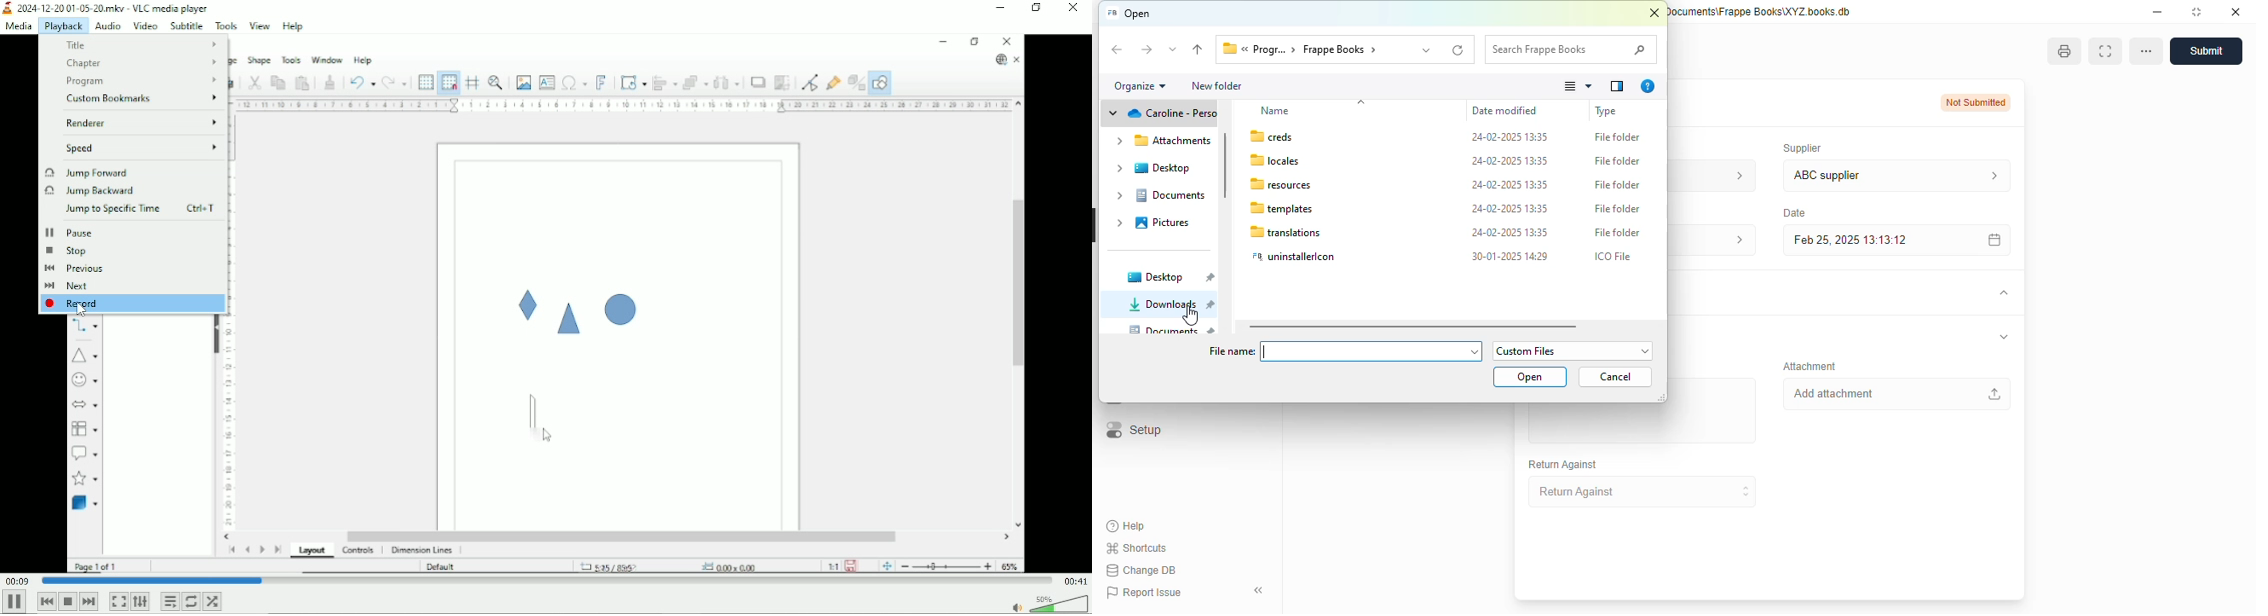 This screenshot has width=2268, height=616. I want to click on attachments, so click(1162, 141).